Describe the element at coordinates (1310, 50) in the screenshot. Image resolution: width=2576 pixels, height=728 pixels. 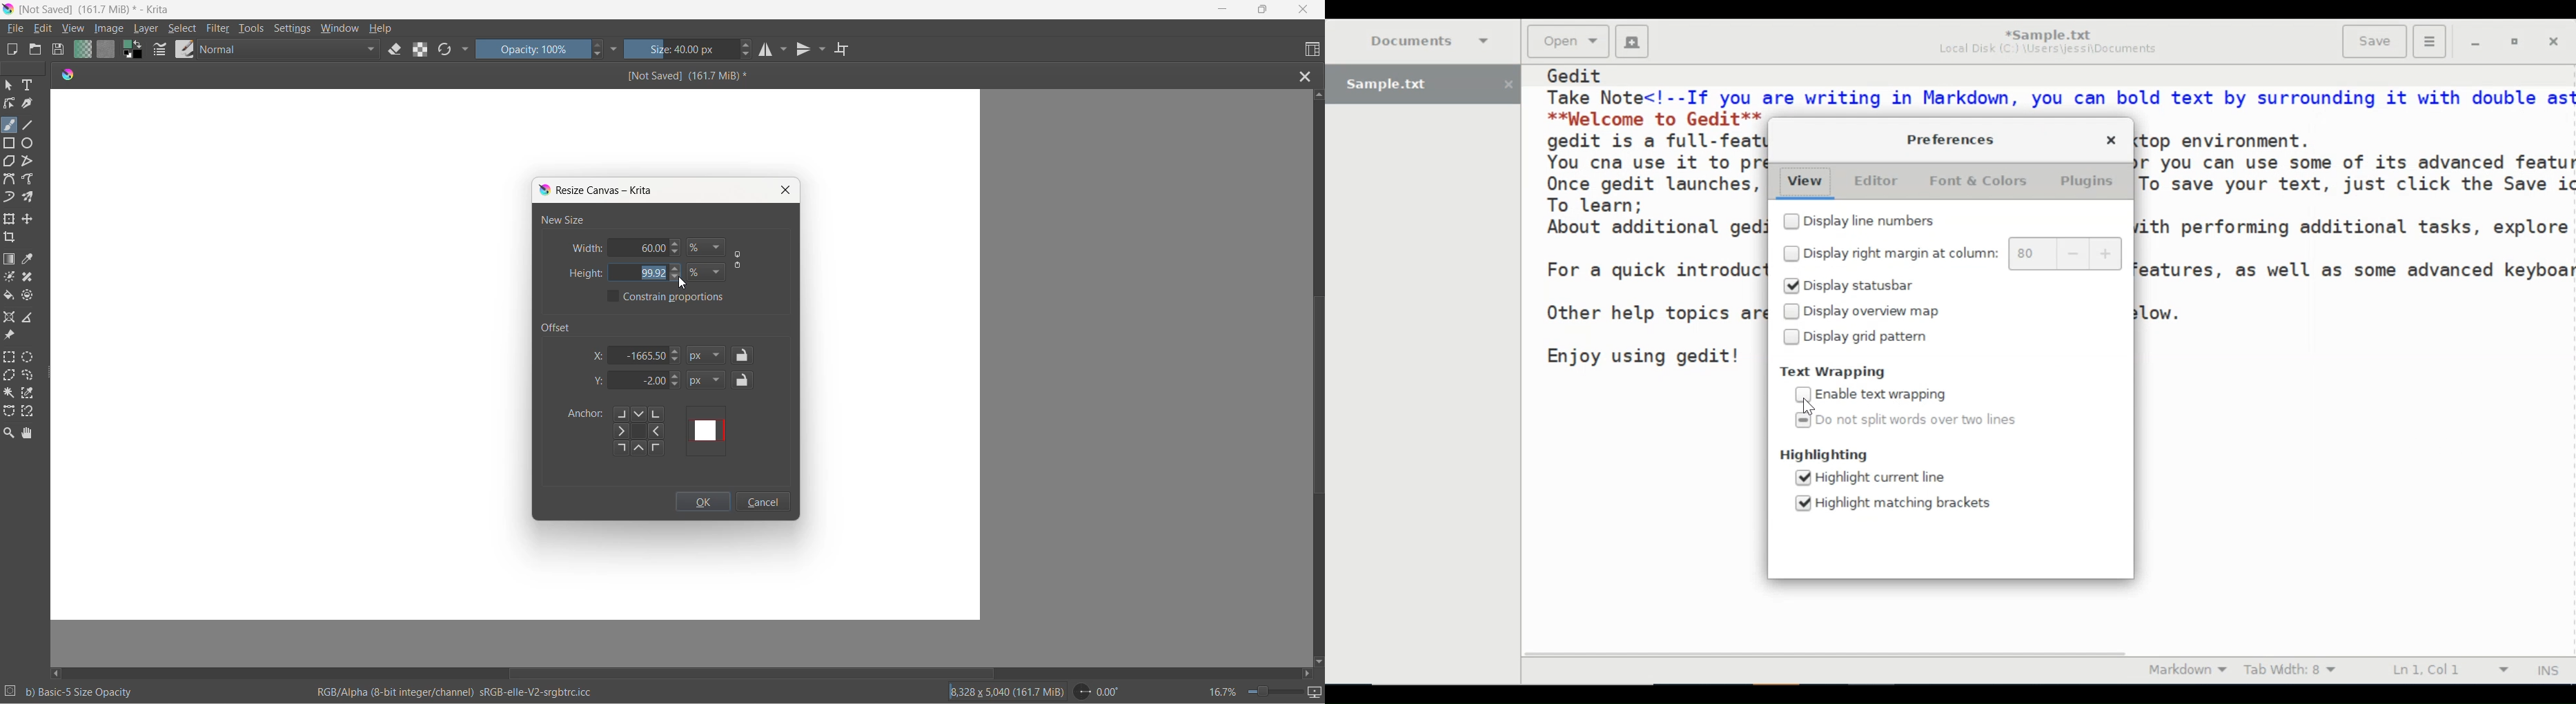
I see `choose workspace` at that location.